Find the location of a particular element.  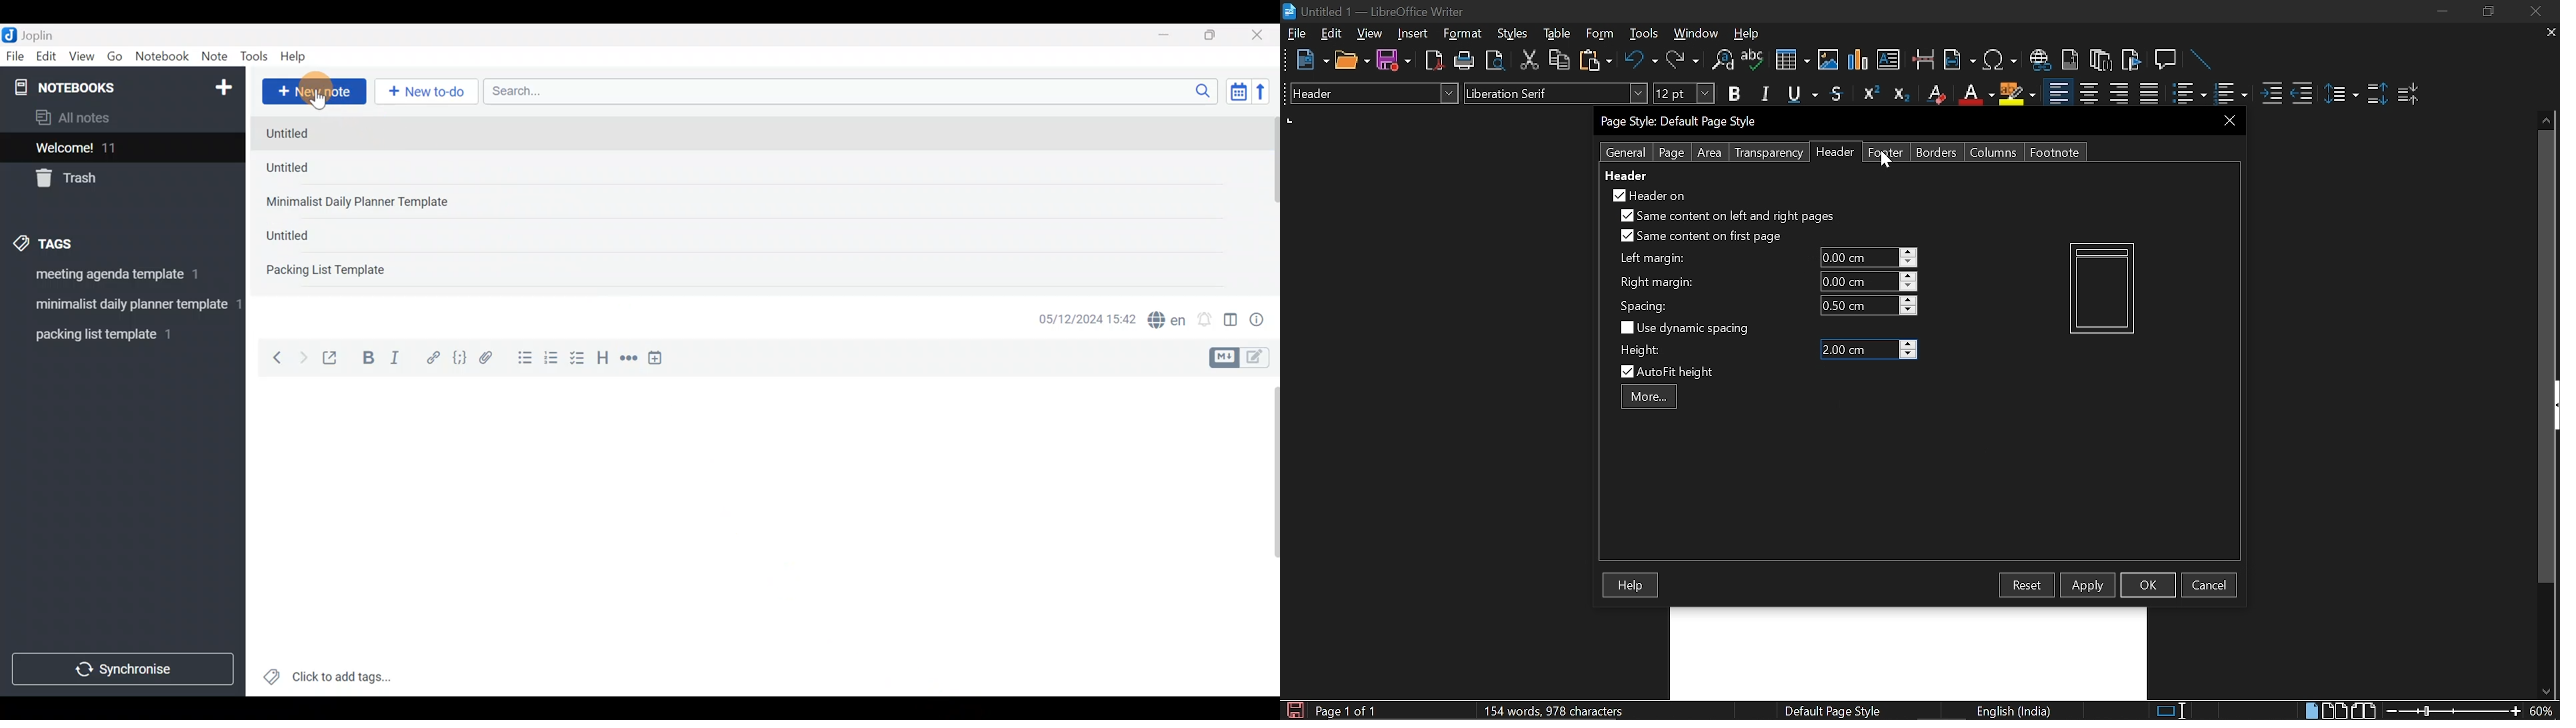

Bold is located at coordinates (367, 359).